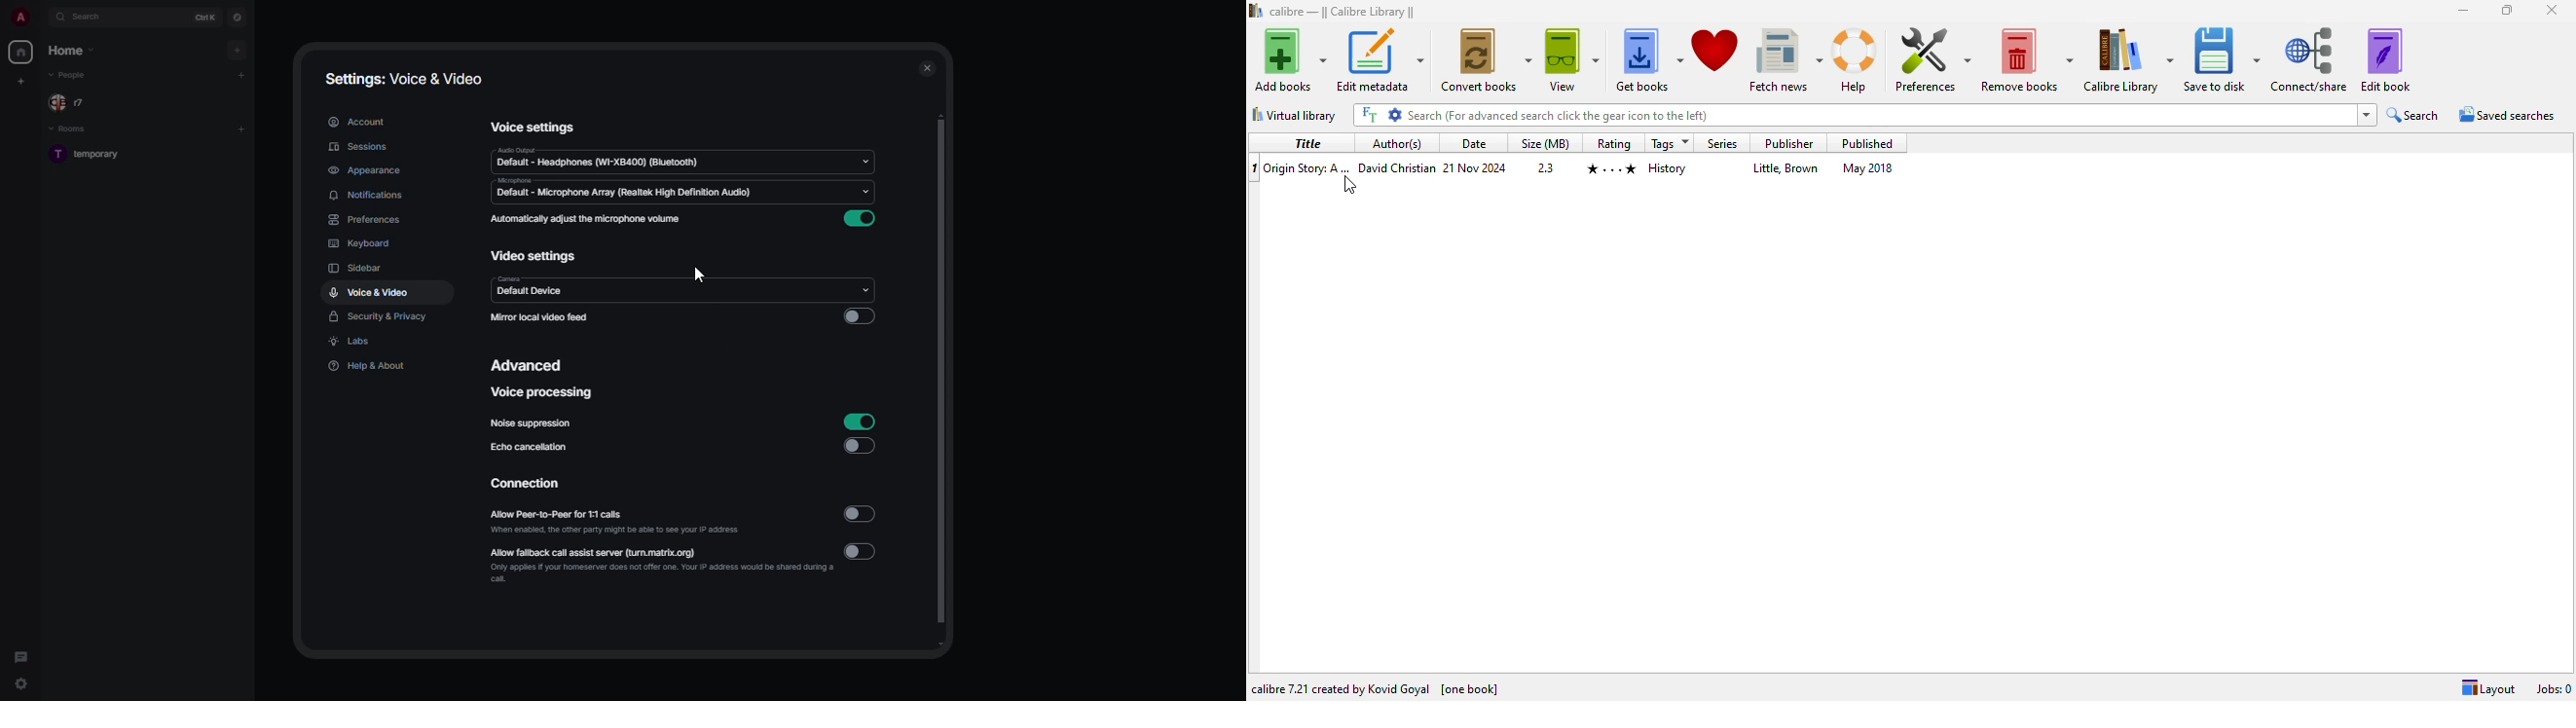  I want to click on disabled, so click(862, 514).